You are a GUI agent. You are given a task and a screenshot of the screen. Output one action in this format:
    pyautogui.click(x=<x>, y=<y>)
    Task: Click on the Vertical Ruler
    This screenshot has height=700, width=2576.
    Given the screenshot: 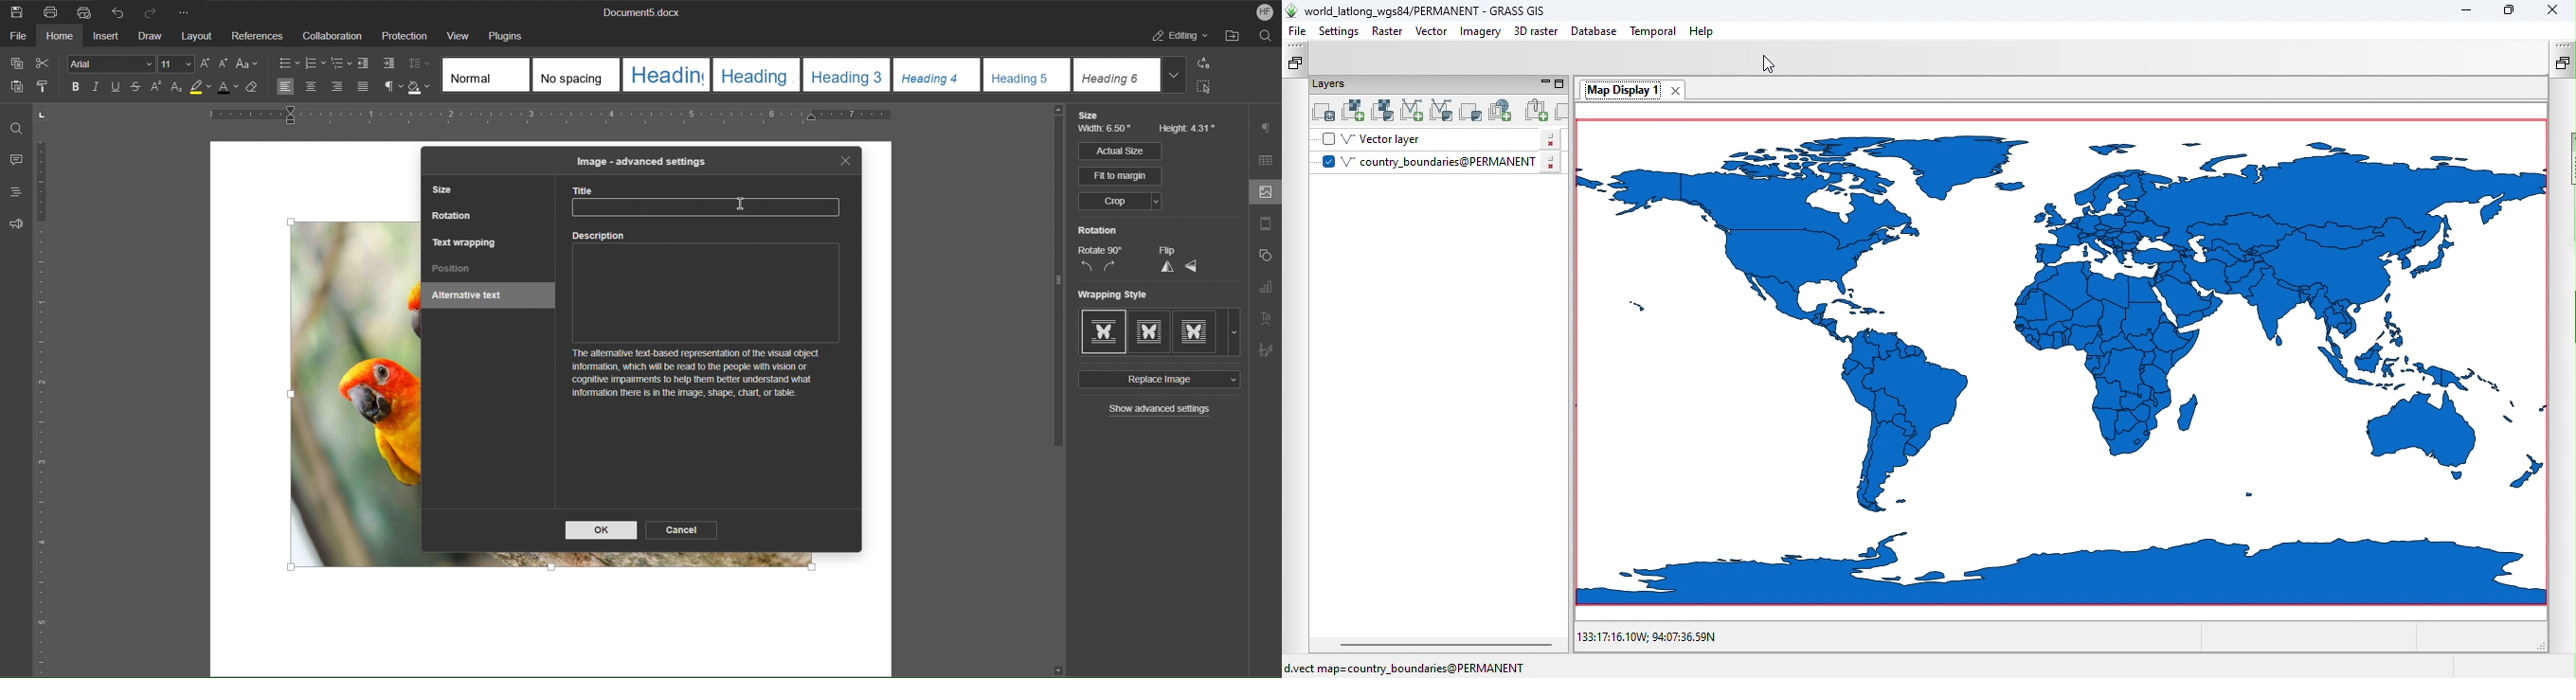 What is the action you would take?
    pyautogui.click(x=43, y=410)
    